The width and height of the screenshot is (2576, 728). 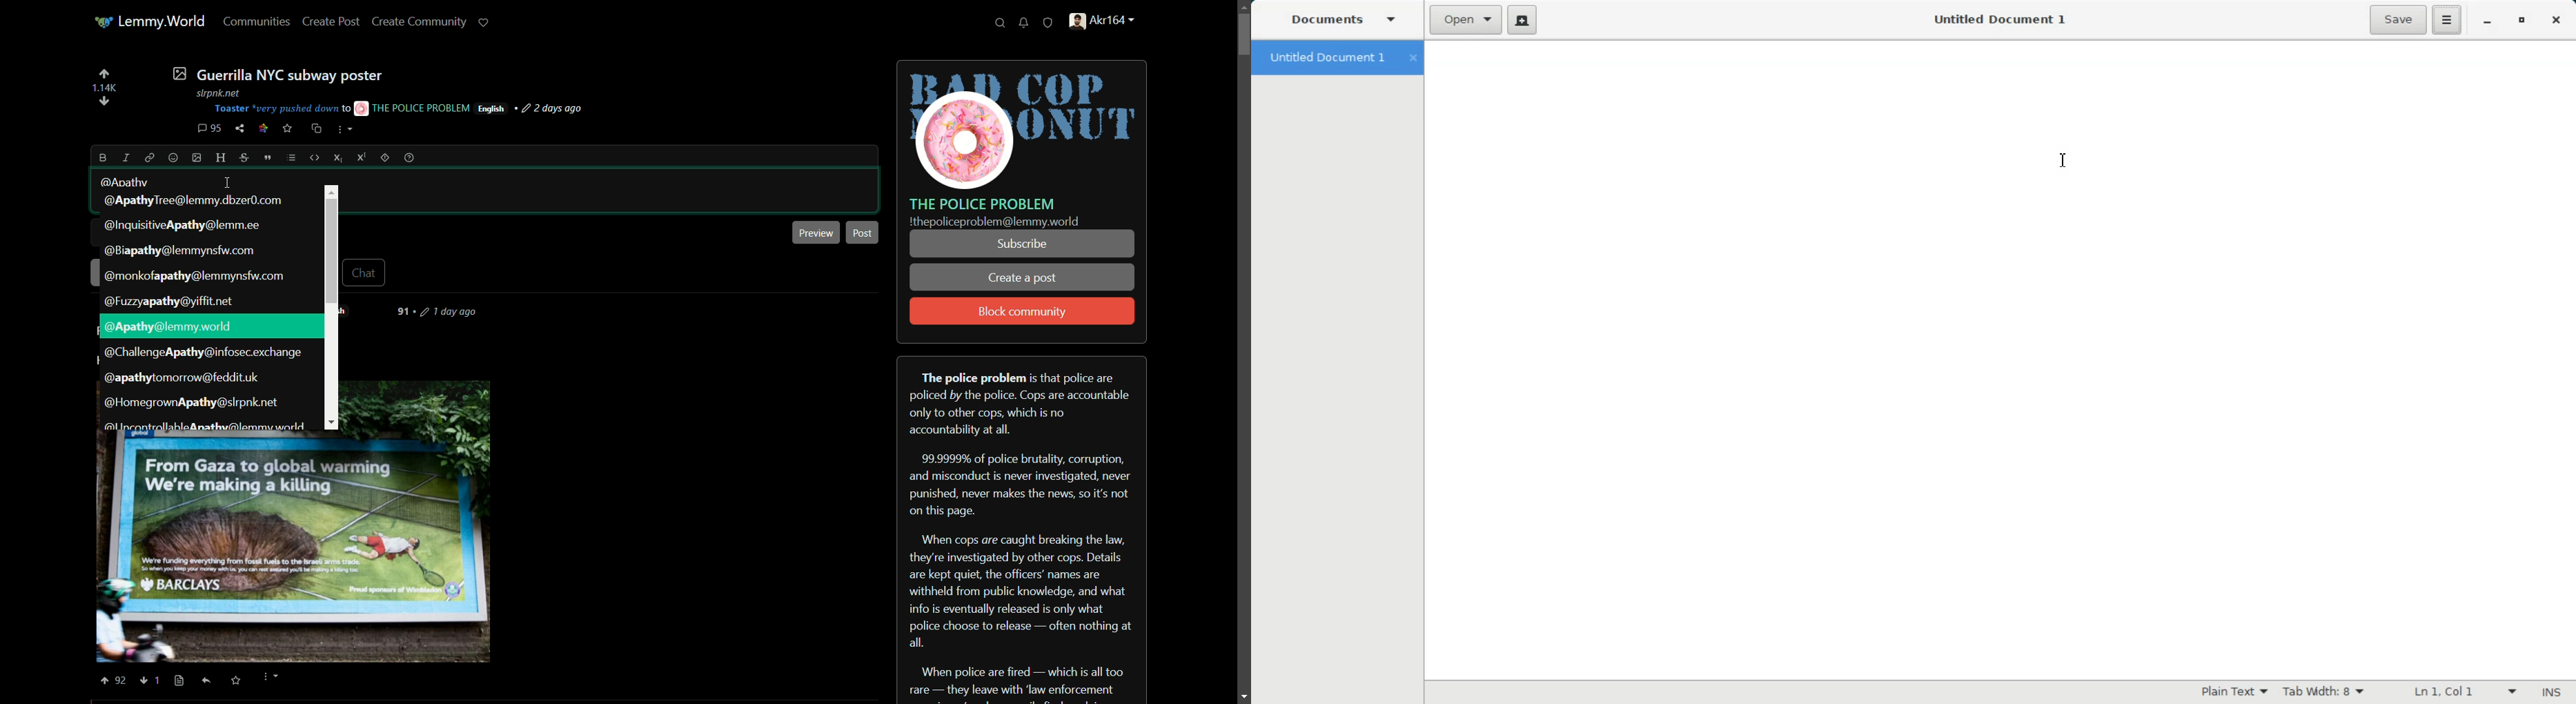 I want to click on comment, so click(x=209, y=128).